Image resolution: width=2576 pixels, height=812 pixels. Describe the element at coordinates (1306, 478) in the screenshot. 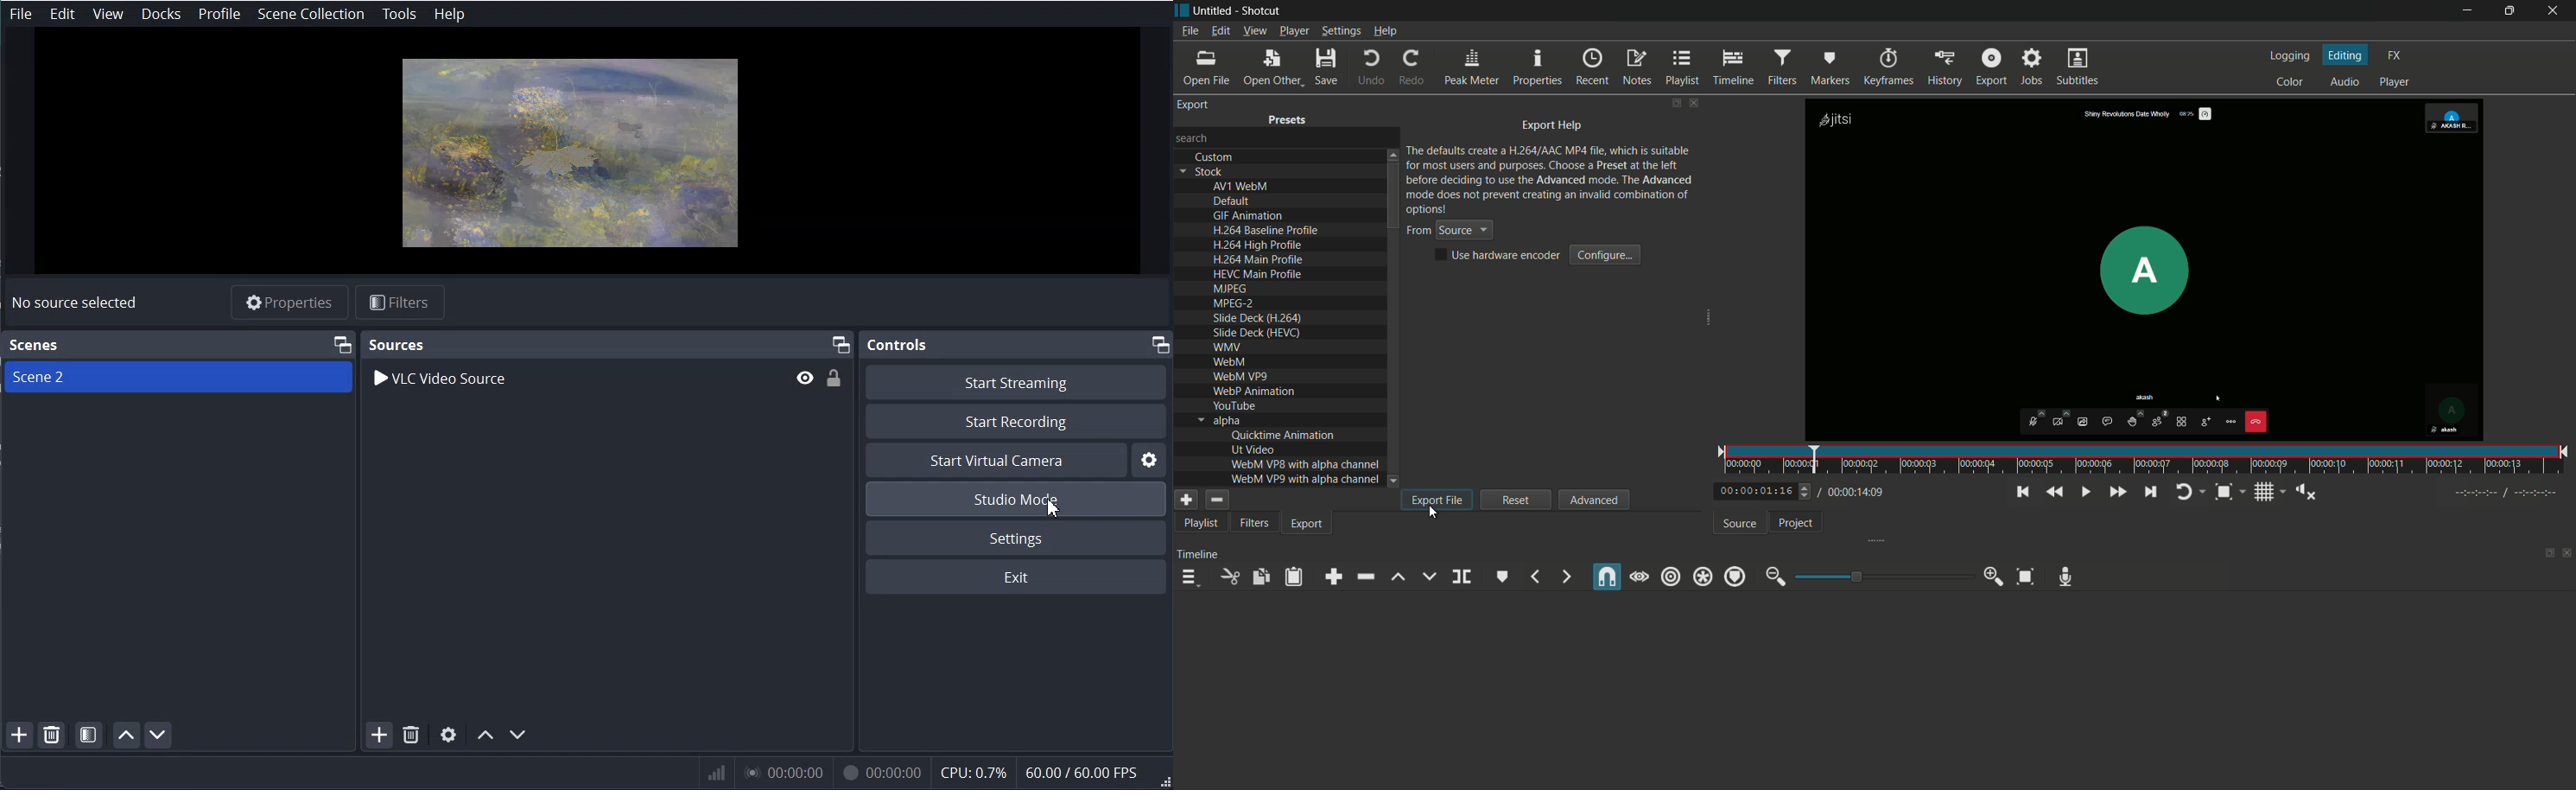

I see `text` at that location.